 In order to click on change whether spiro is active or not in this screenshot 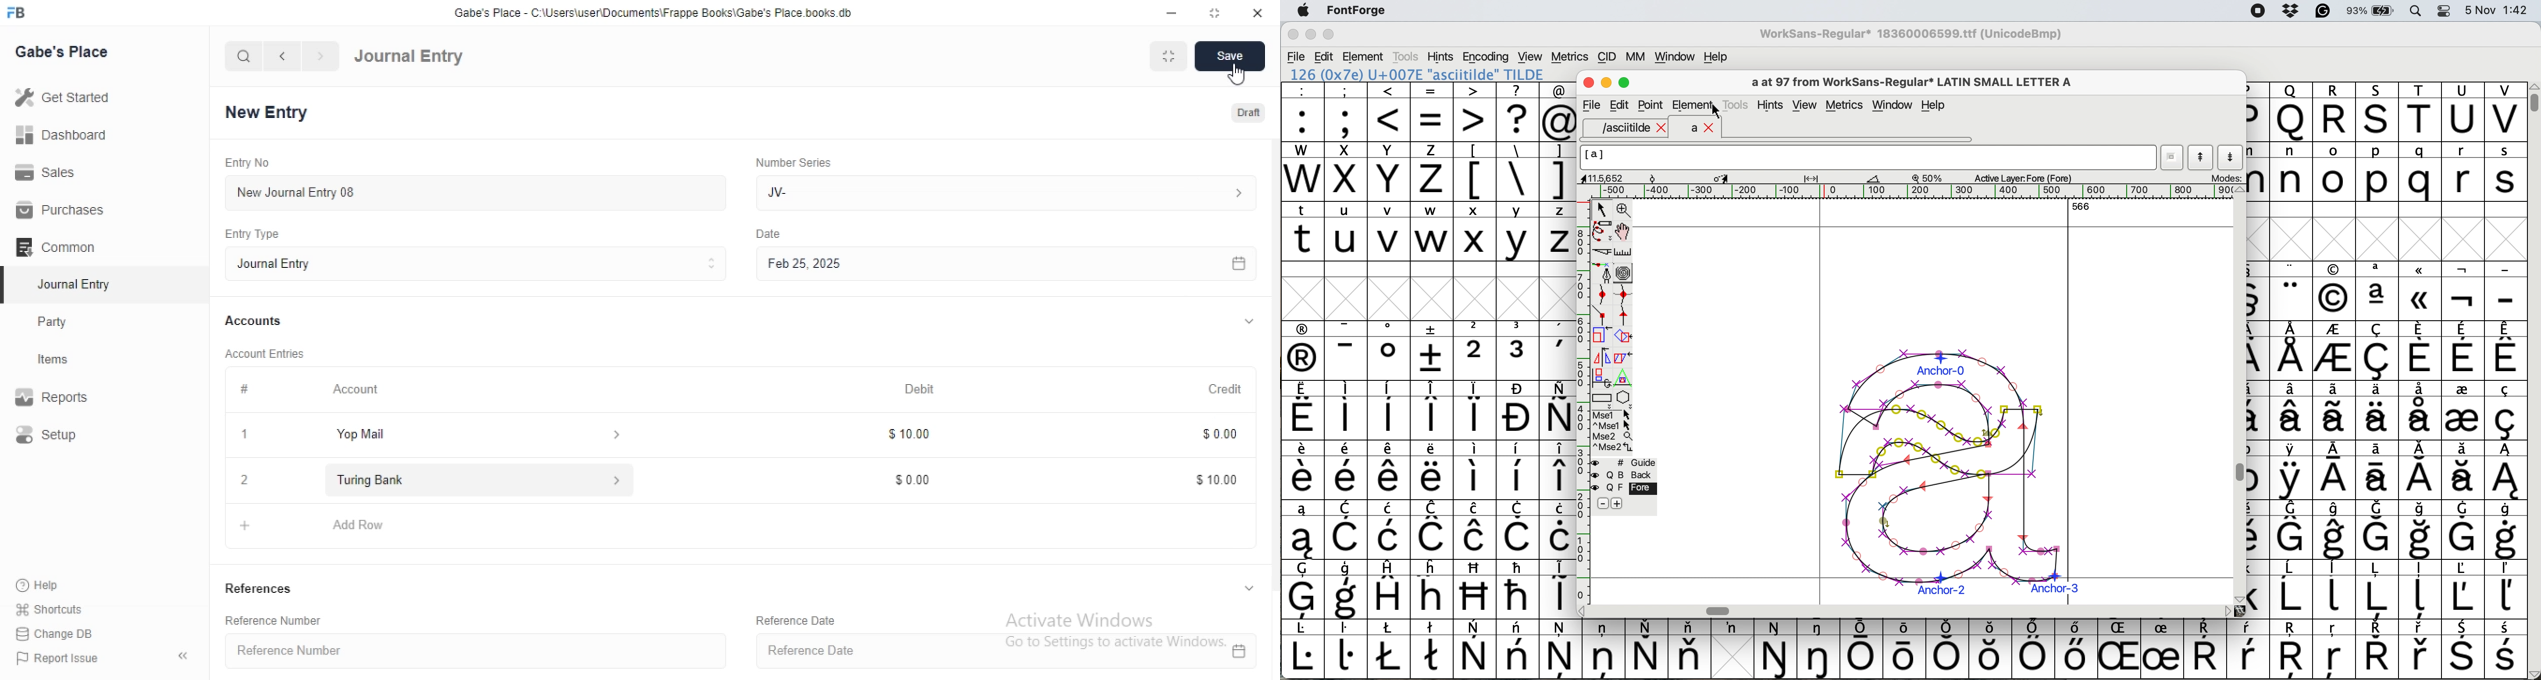, I will do `click(1624, 272)`.